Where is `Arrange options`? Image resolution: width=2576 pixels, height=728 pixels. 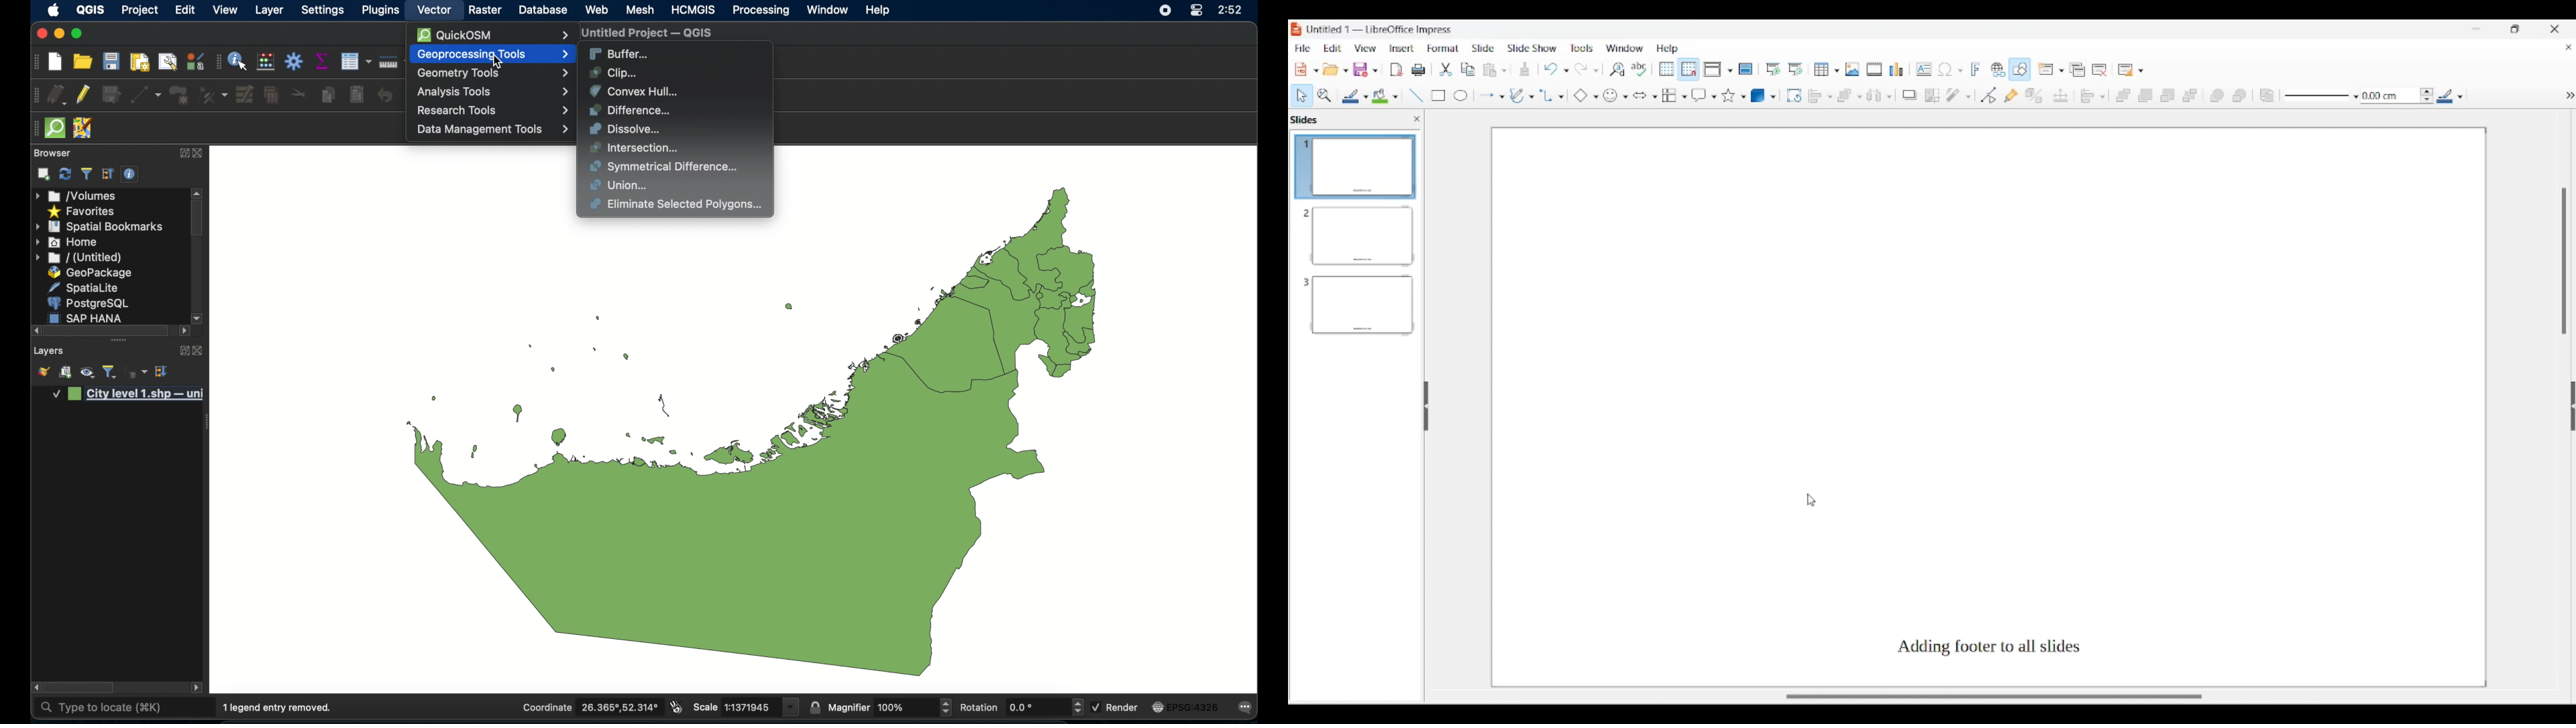 Arrange options is located at coordinates (1849, 96).